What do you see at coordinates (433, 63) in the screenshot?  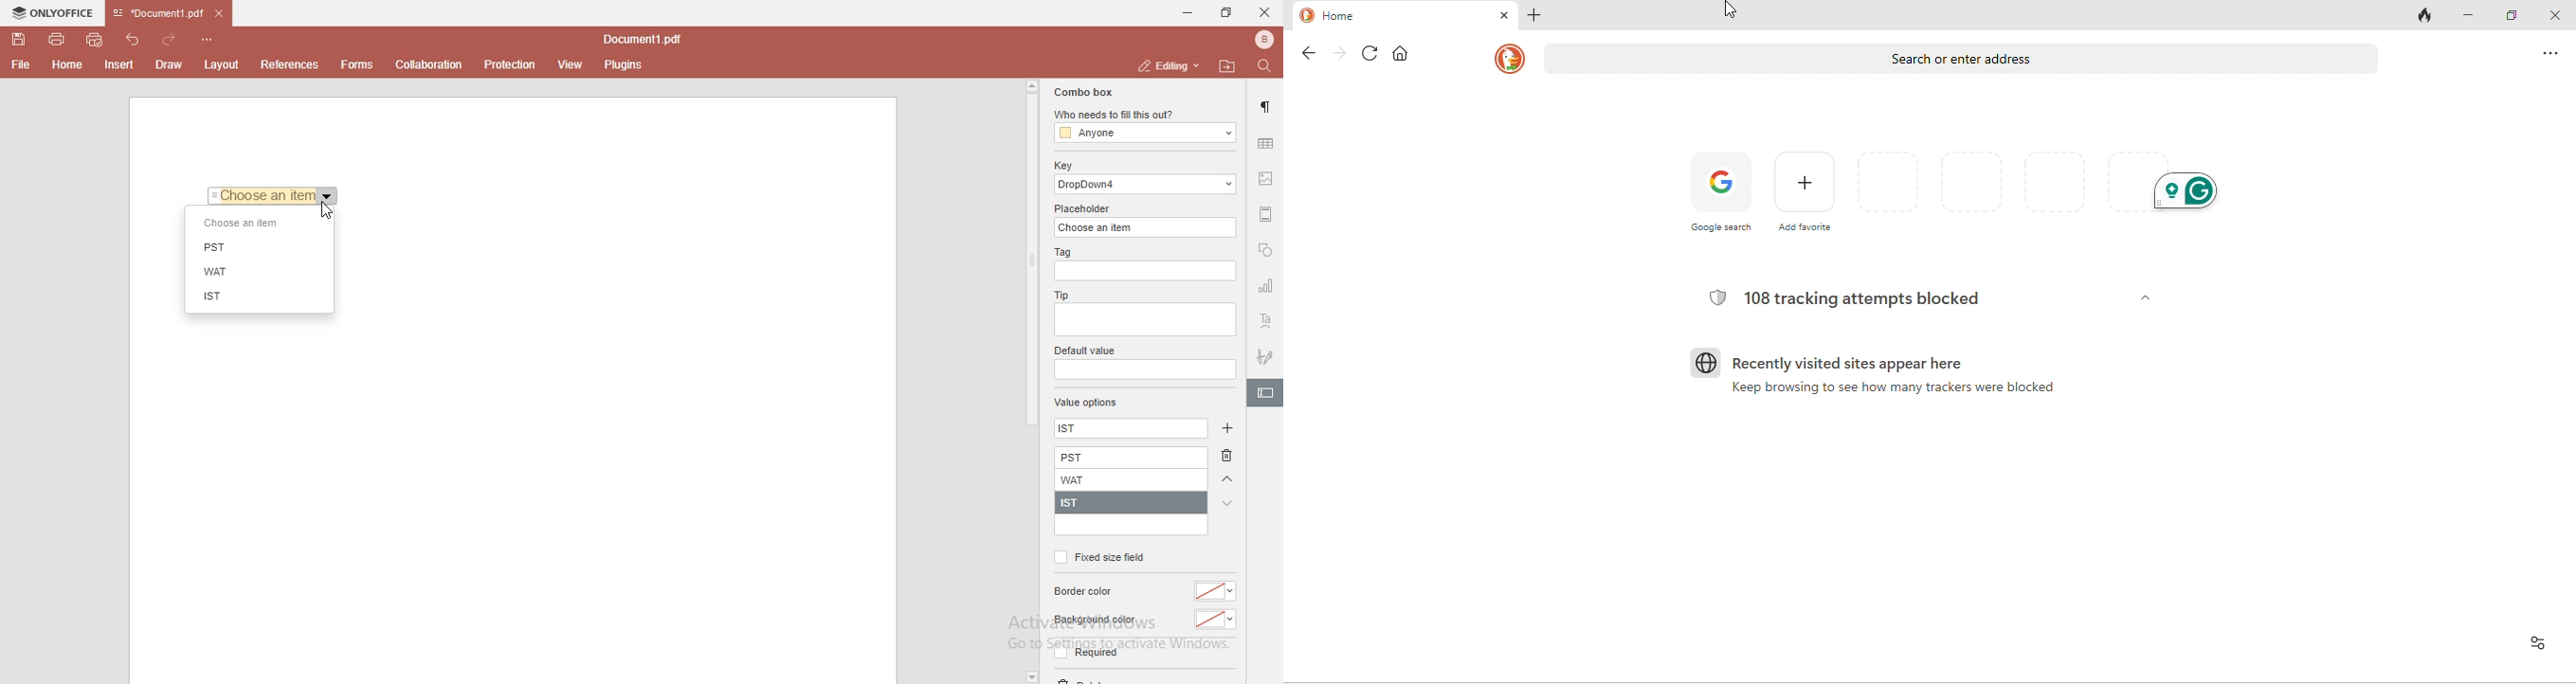 I see `collaboration` at bounding box center [433, 63].